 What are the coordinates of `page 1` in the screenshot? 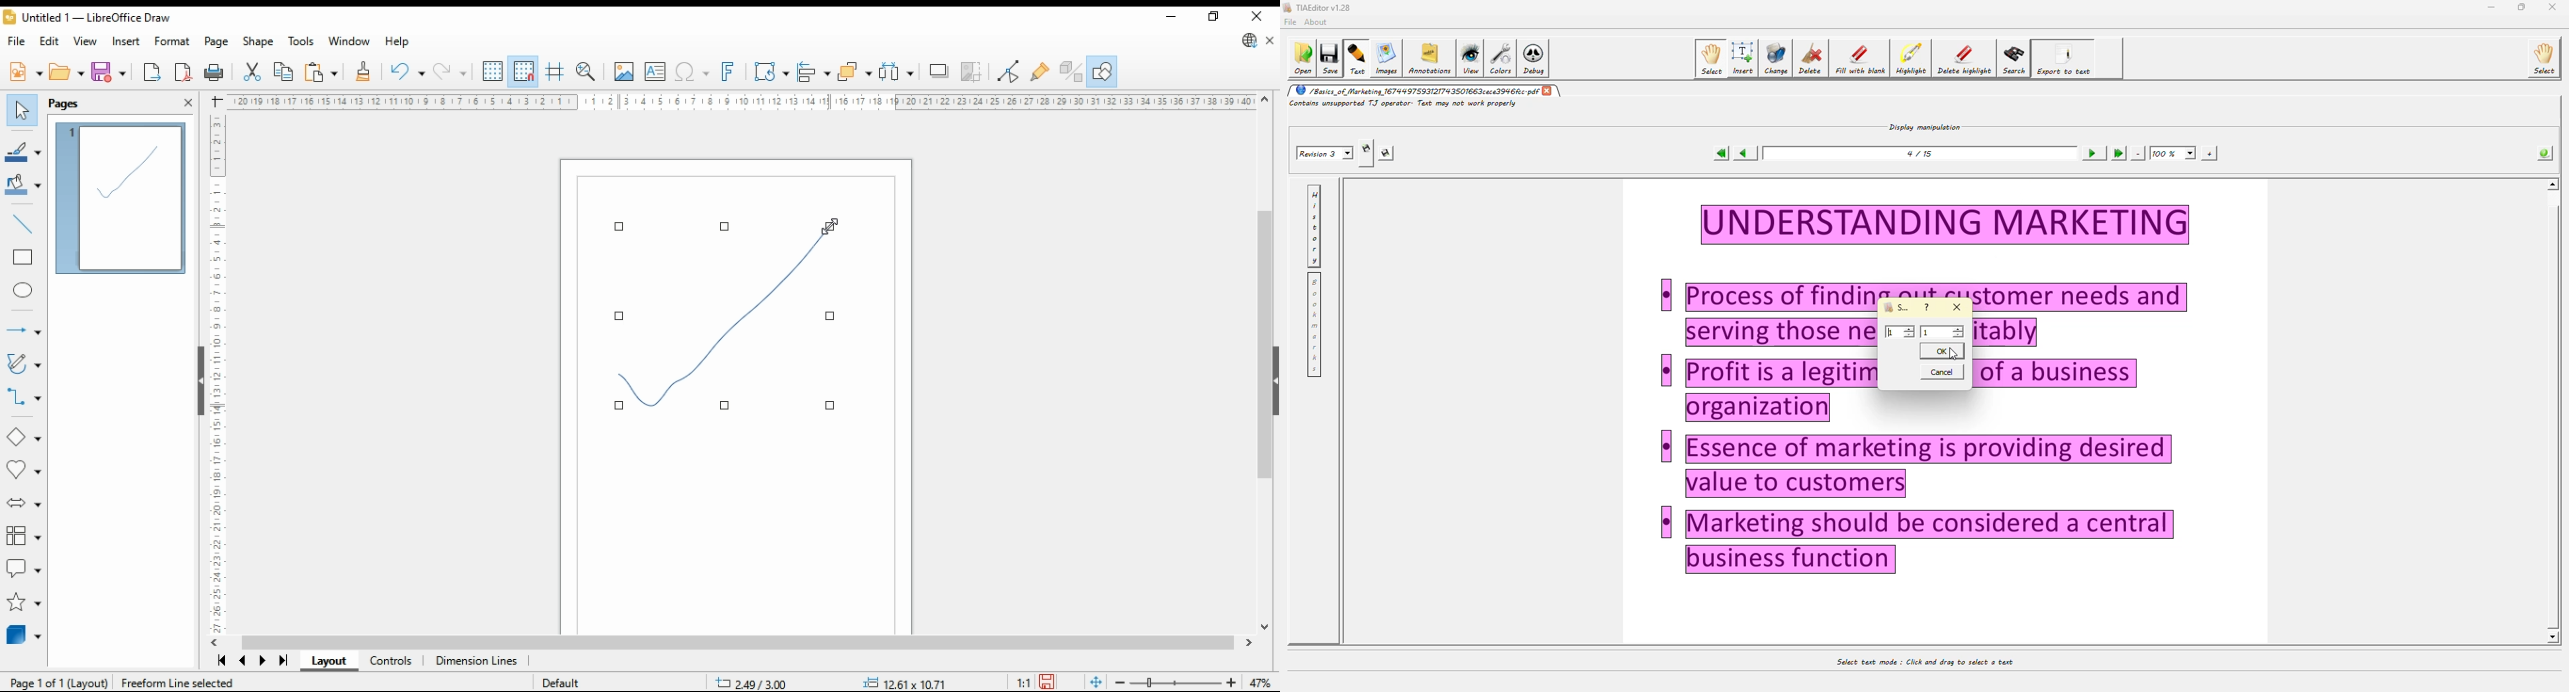 It's located at (122, 198).